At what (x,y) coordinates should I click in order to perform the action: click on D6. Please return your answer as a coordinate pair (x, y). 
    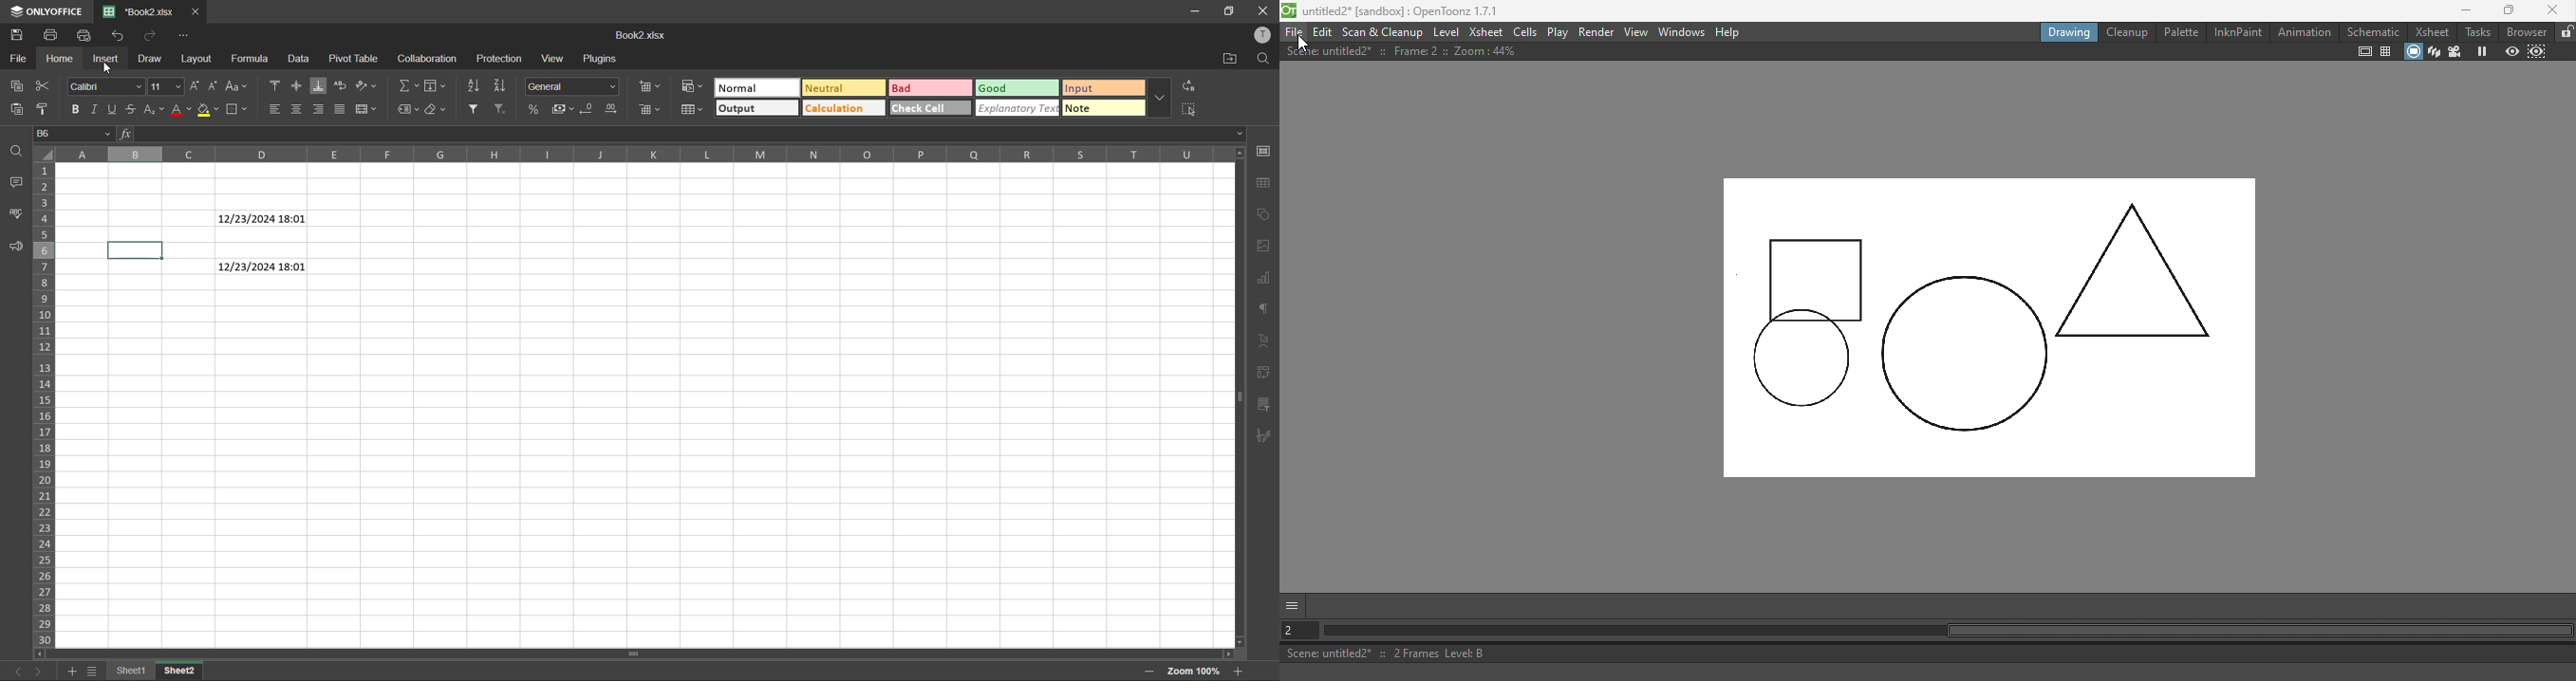
    Looking at the image, I should click on (75, 133).